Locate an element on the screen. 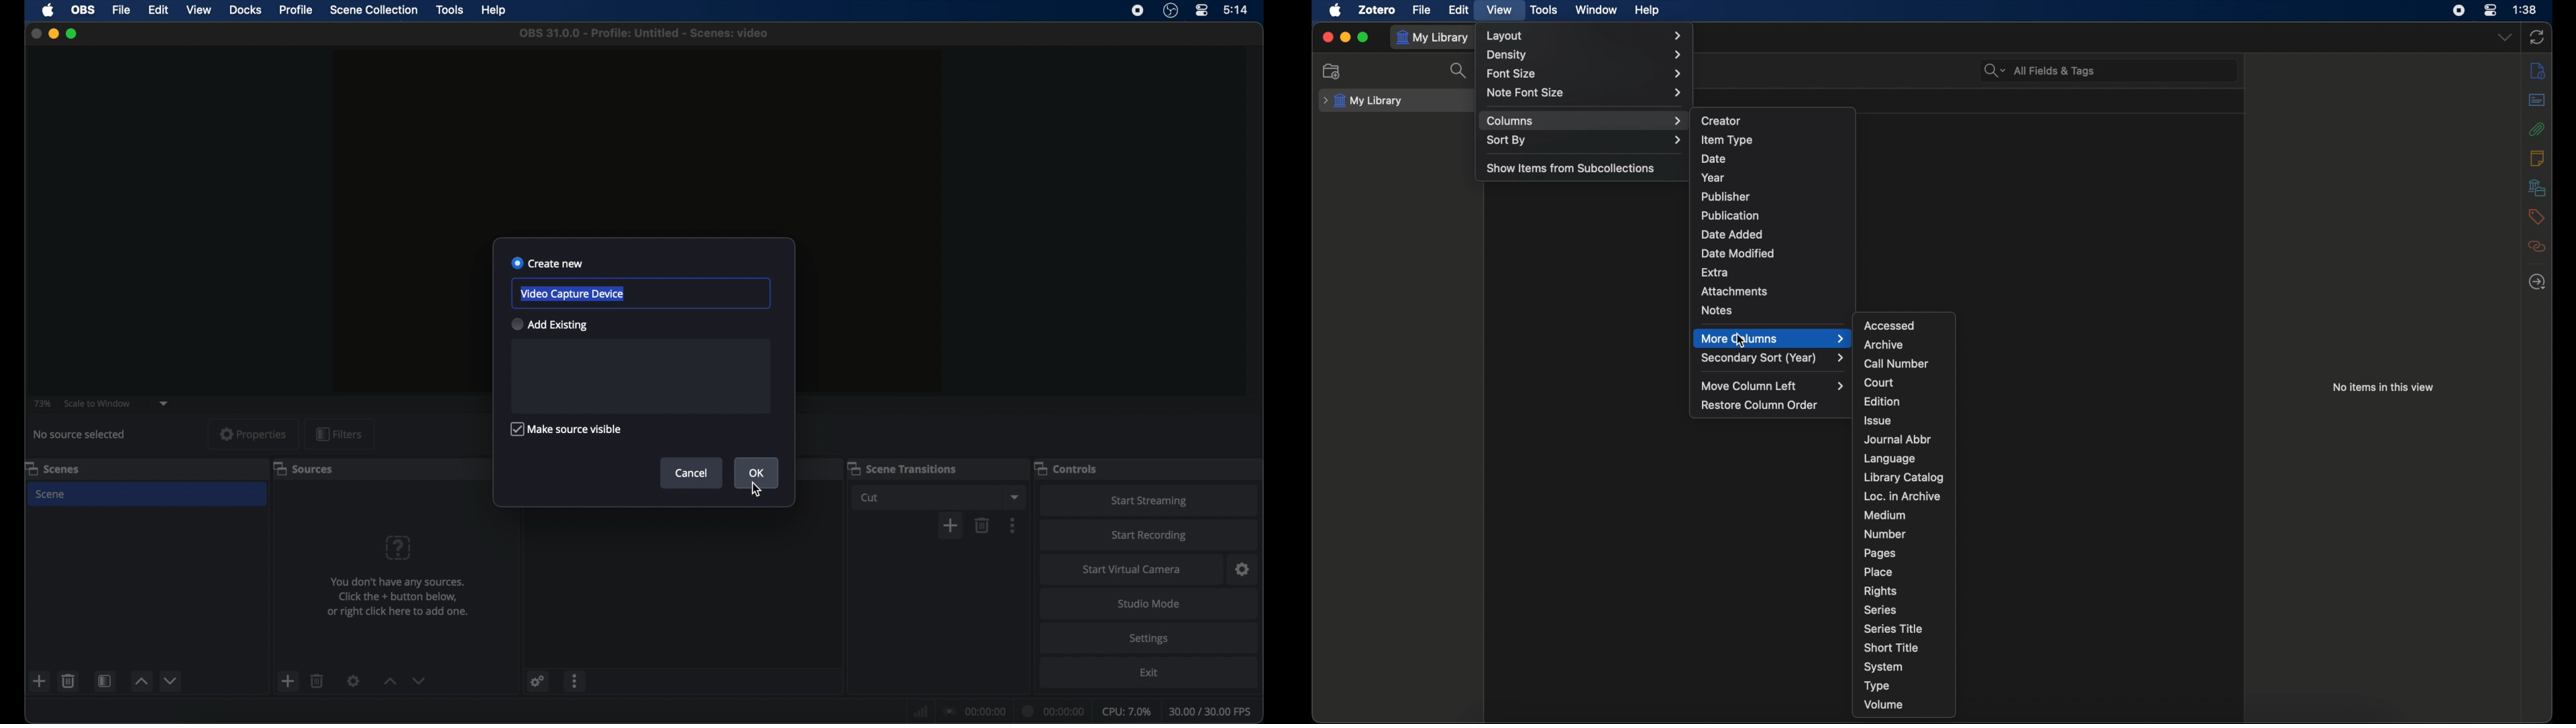 The height and width of the screenshot is (728, 2576). add is located at coordinates (951, 526).